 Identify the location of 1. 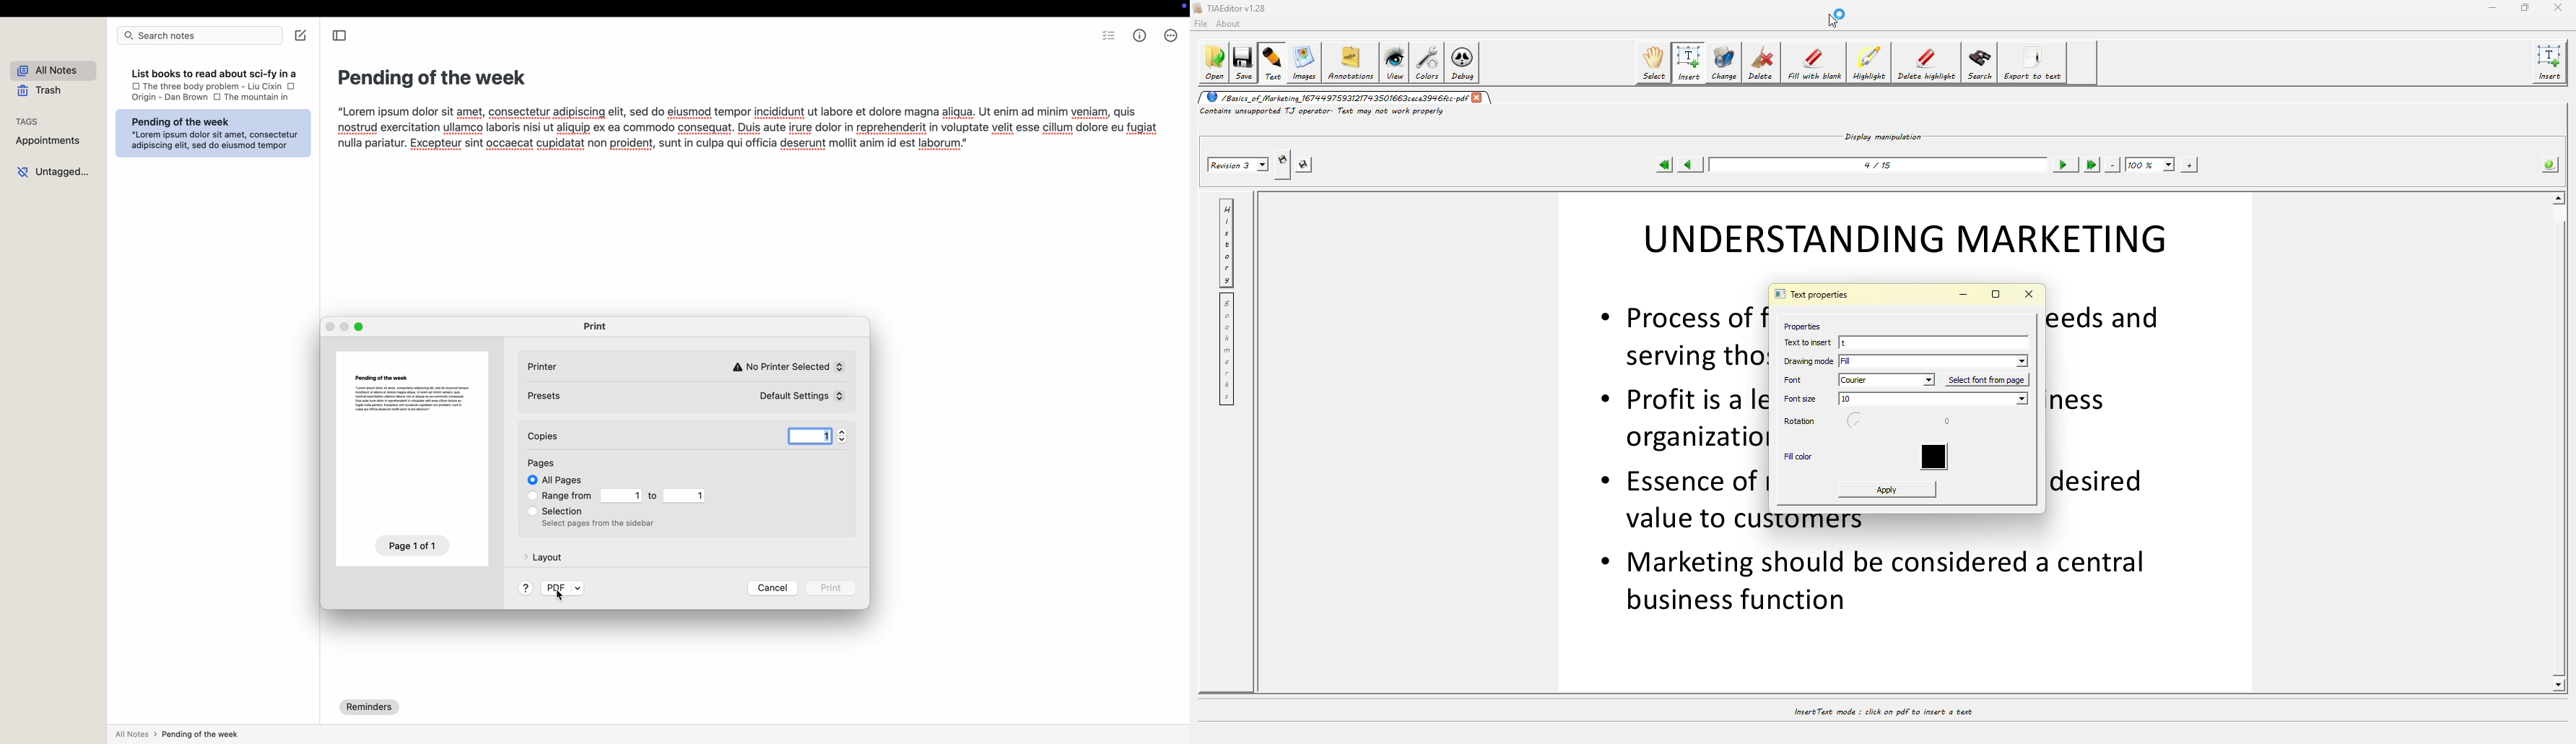
(806, 434).